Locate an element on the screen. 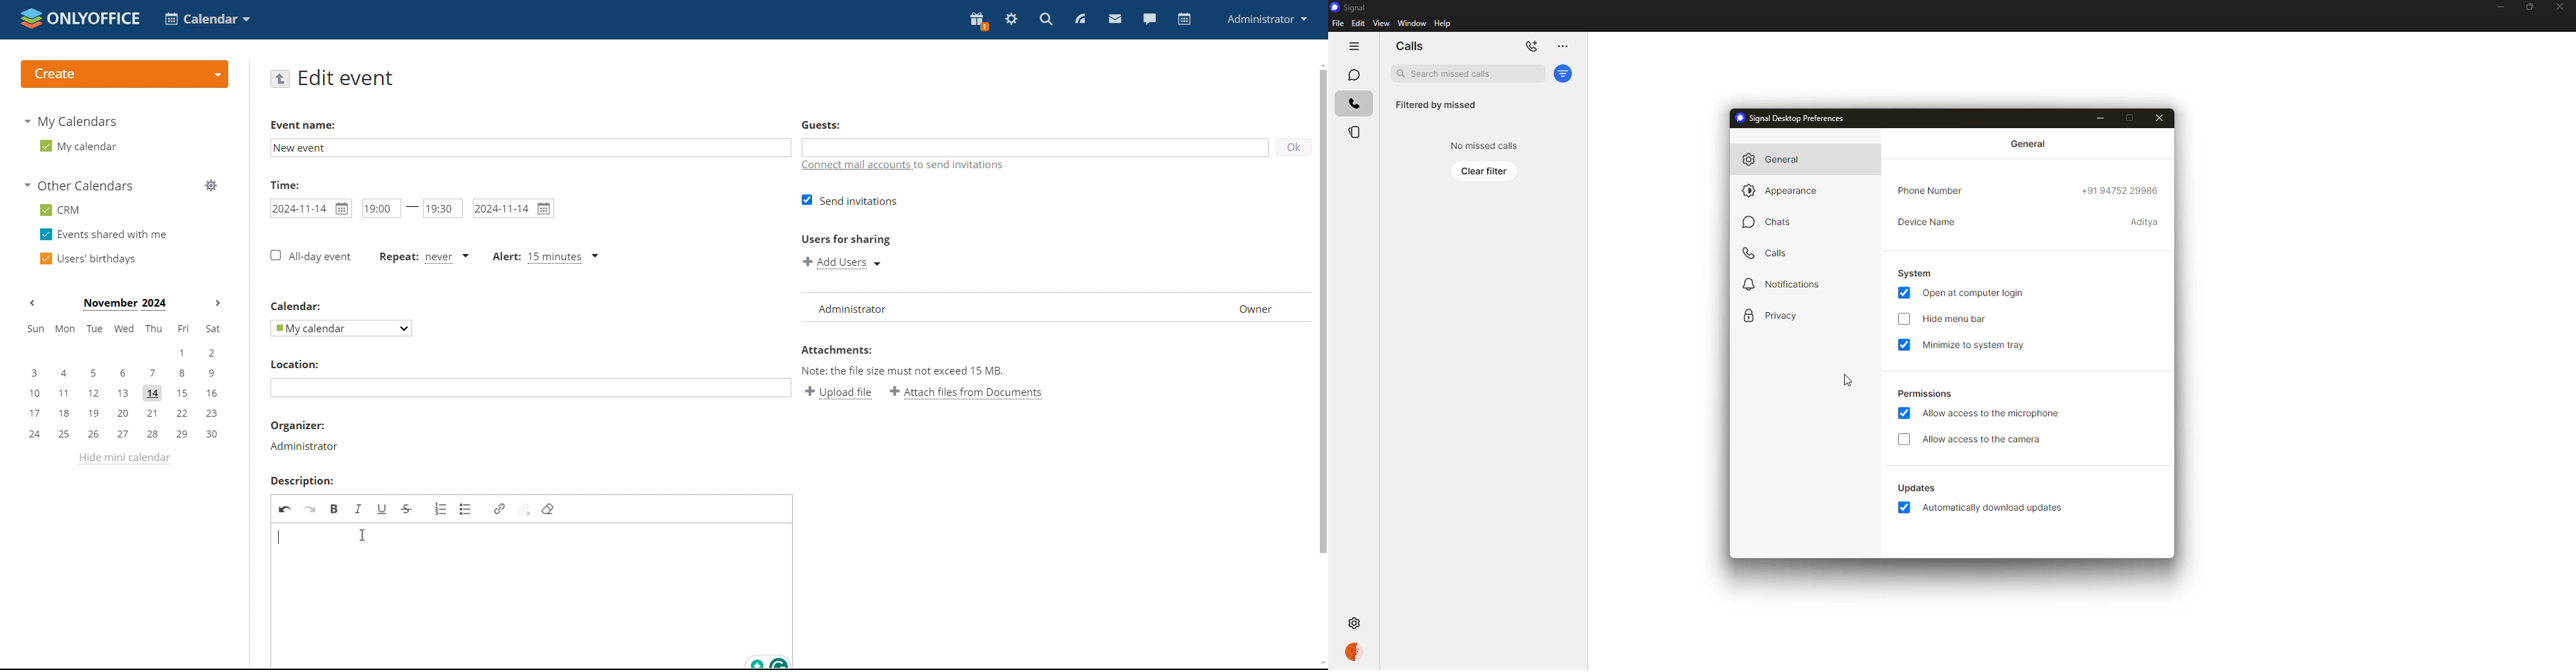  help is located at coordinates (1444, 23).